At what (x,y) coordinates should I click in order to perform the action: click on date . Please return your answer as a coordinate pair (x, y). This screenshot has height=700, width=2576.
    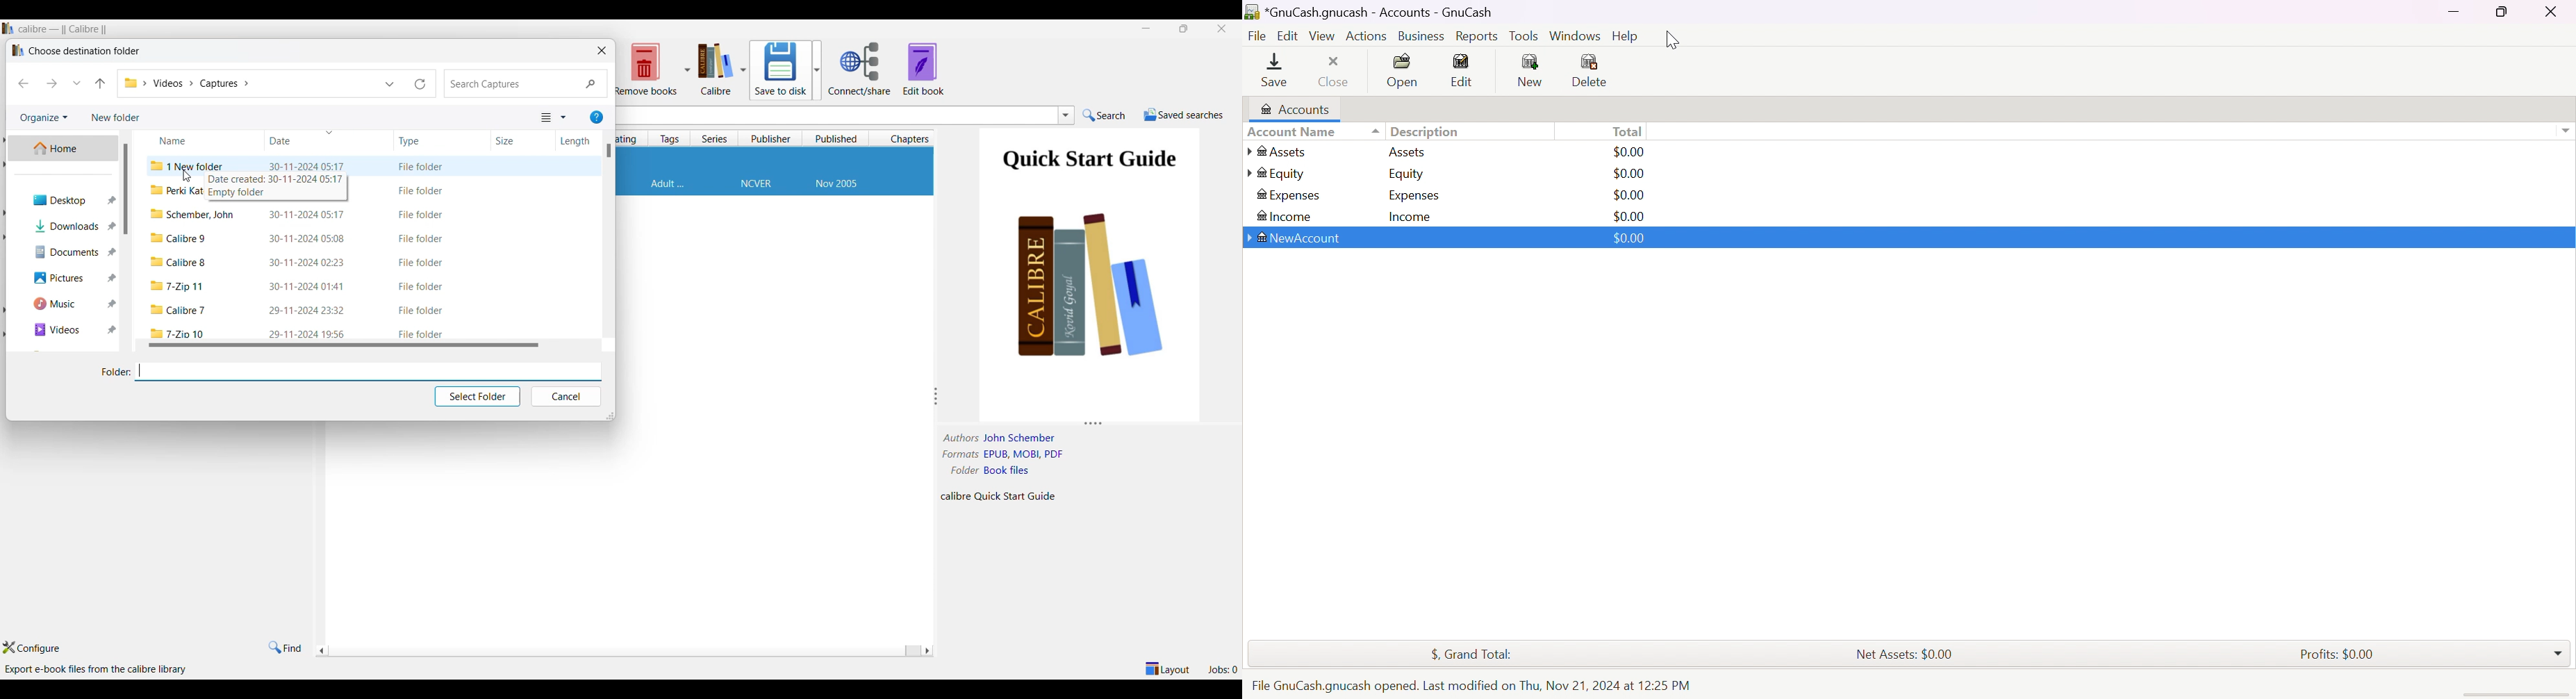
    Looking at the image, I should click on (306, 166).